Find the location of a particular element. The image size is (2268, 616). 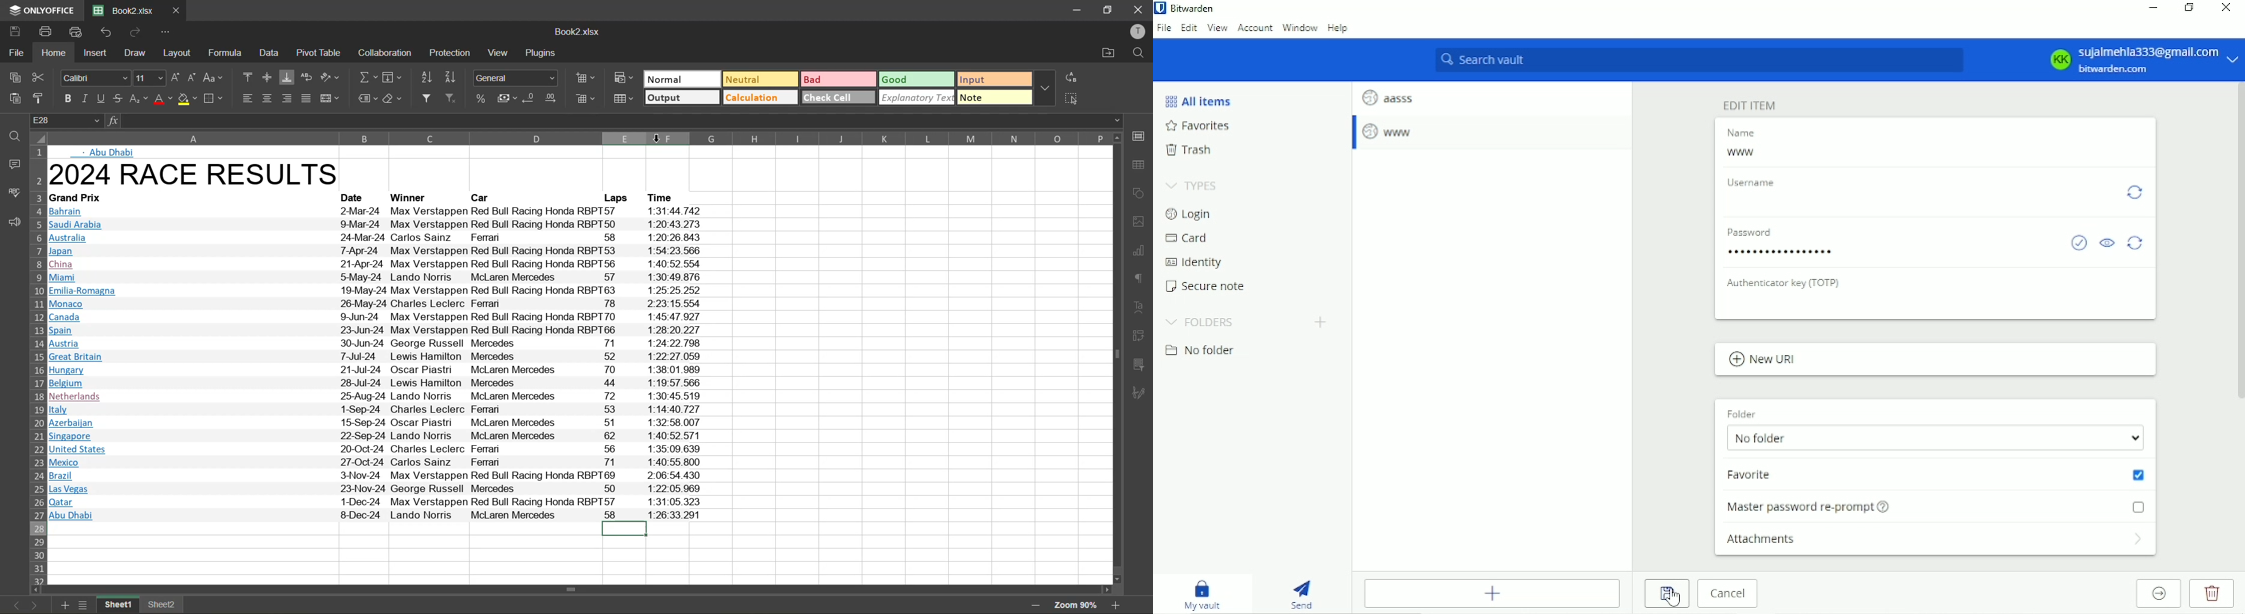

move up is located at coordinates (1119, 137).